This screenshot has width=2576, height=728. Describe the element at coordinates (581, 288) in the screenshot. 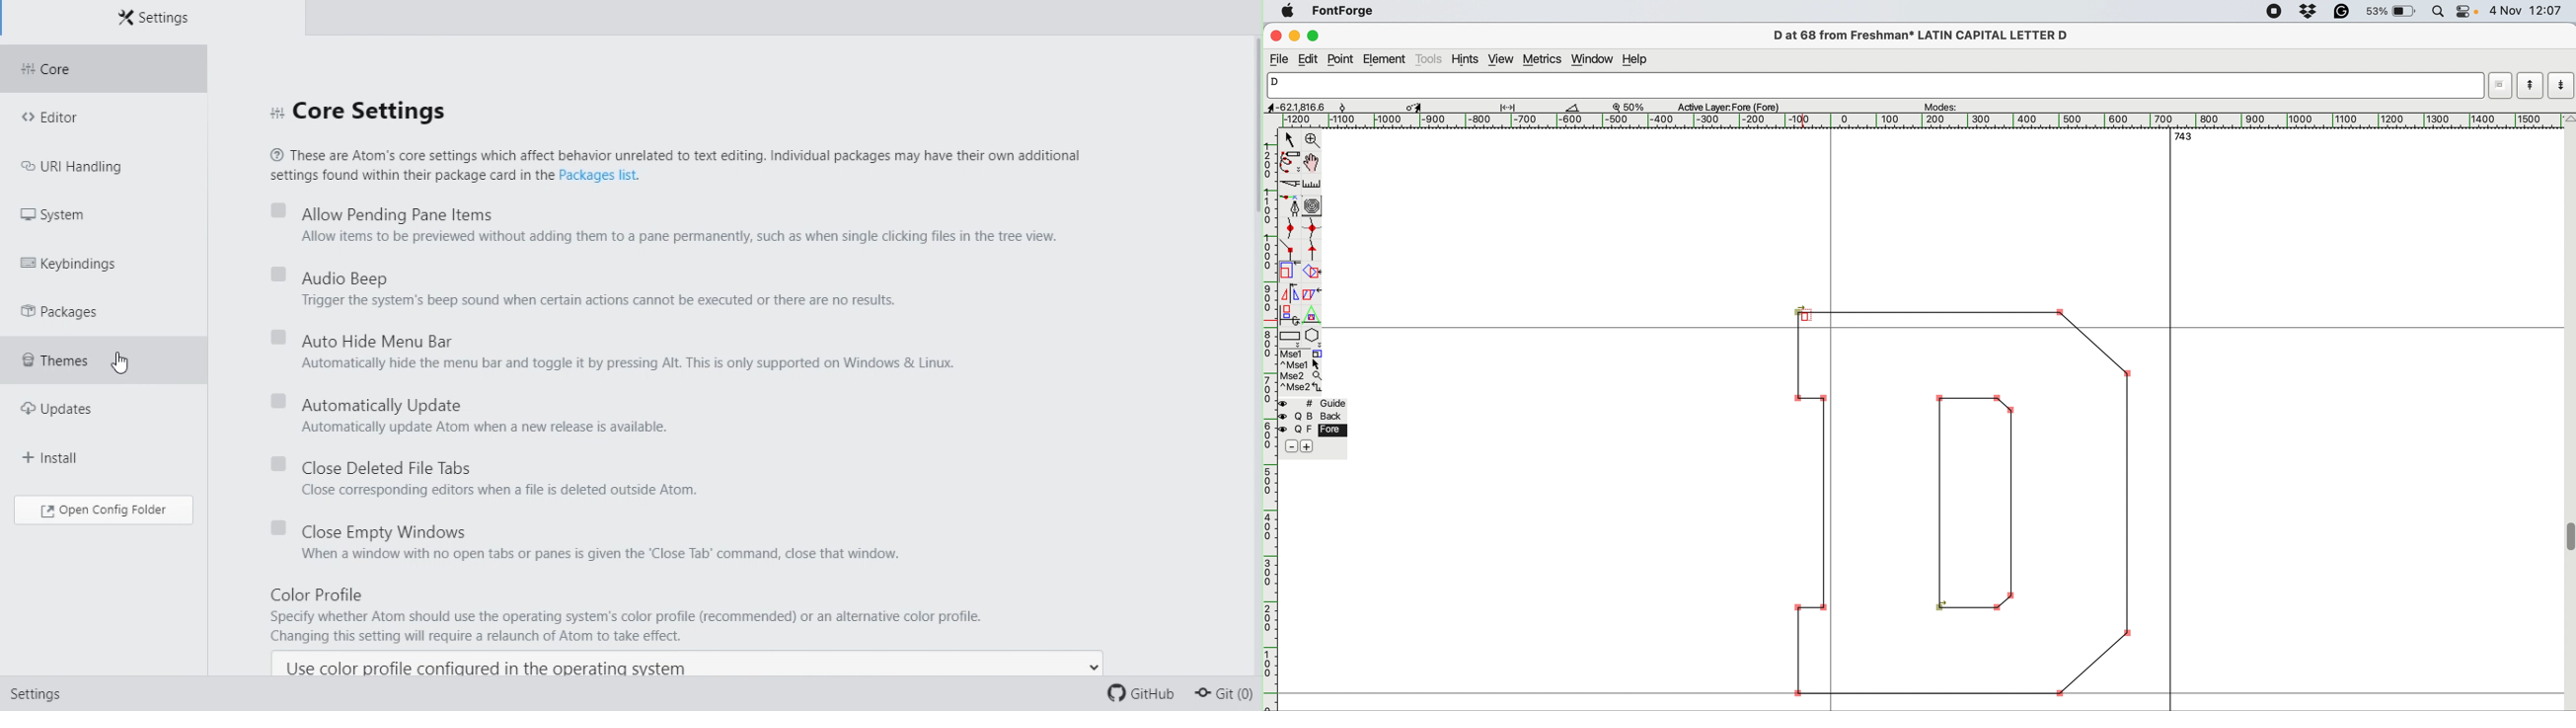

I see `Audio Beep` at that location.